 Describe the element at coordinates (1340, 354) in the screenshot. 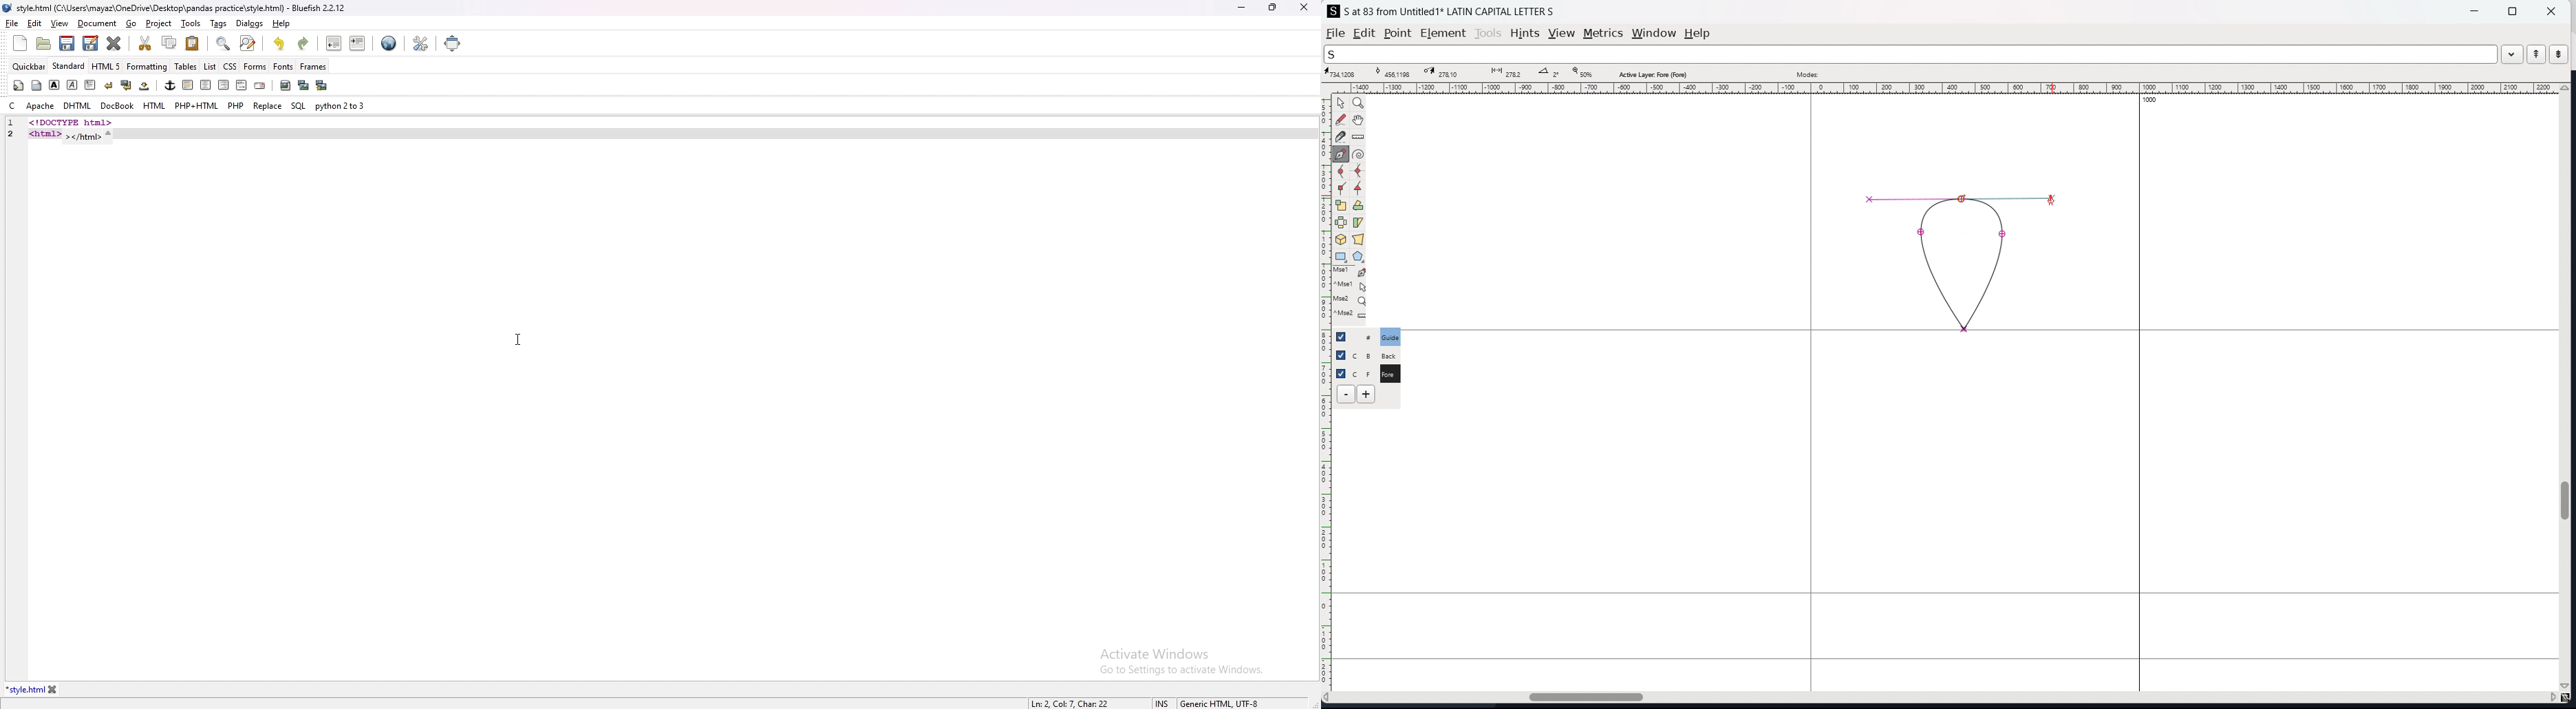

I see `checkbox` at that location.